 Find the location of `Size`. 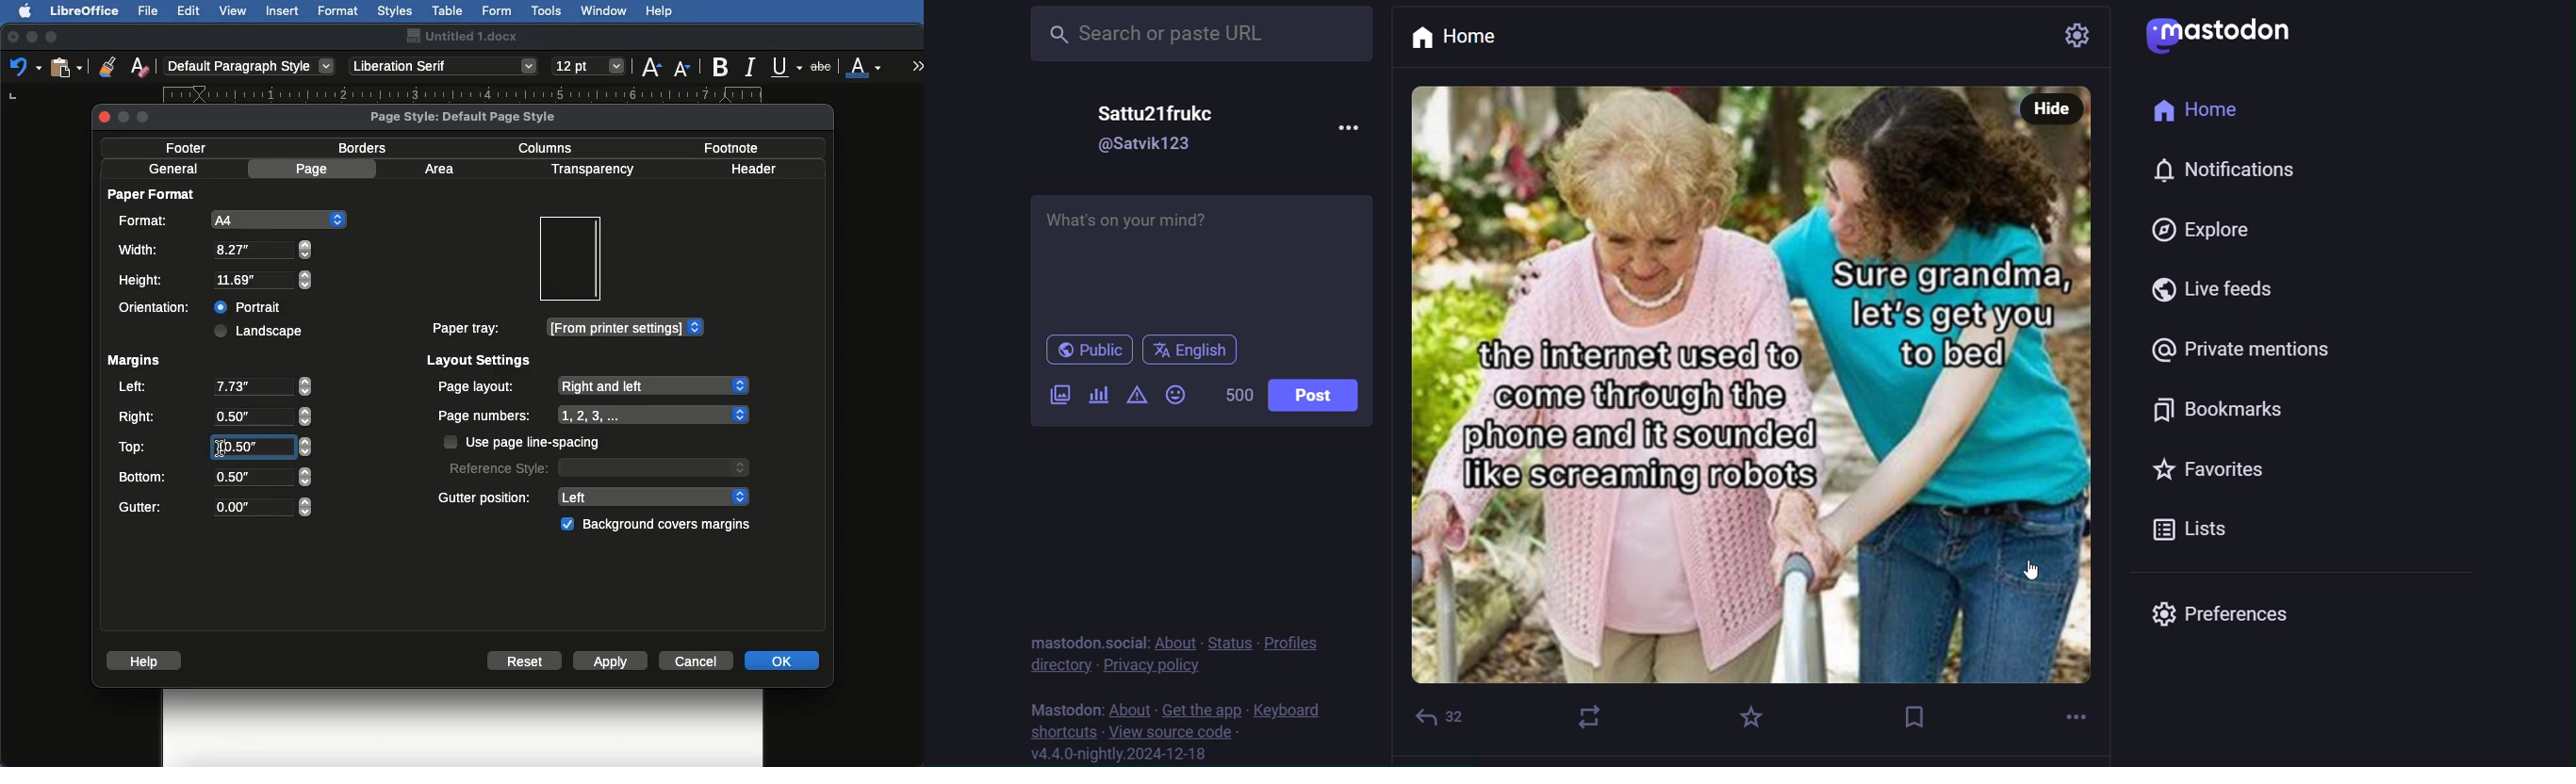

Size is located at coordinates (590, 67).